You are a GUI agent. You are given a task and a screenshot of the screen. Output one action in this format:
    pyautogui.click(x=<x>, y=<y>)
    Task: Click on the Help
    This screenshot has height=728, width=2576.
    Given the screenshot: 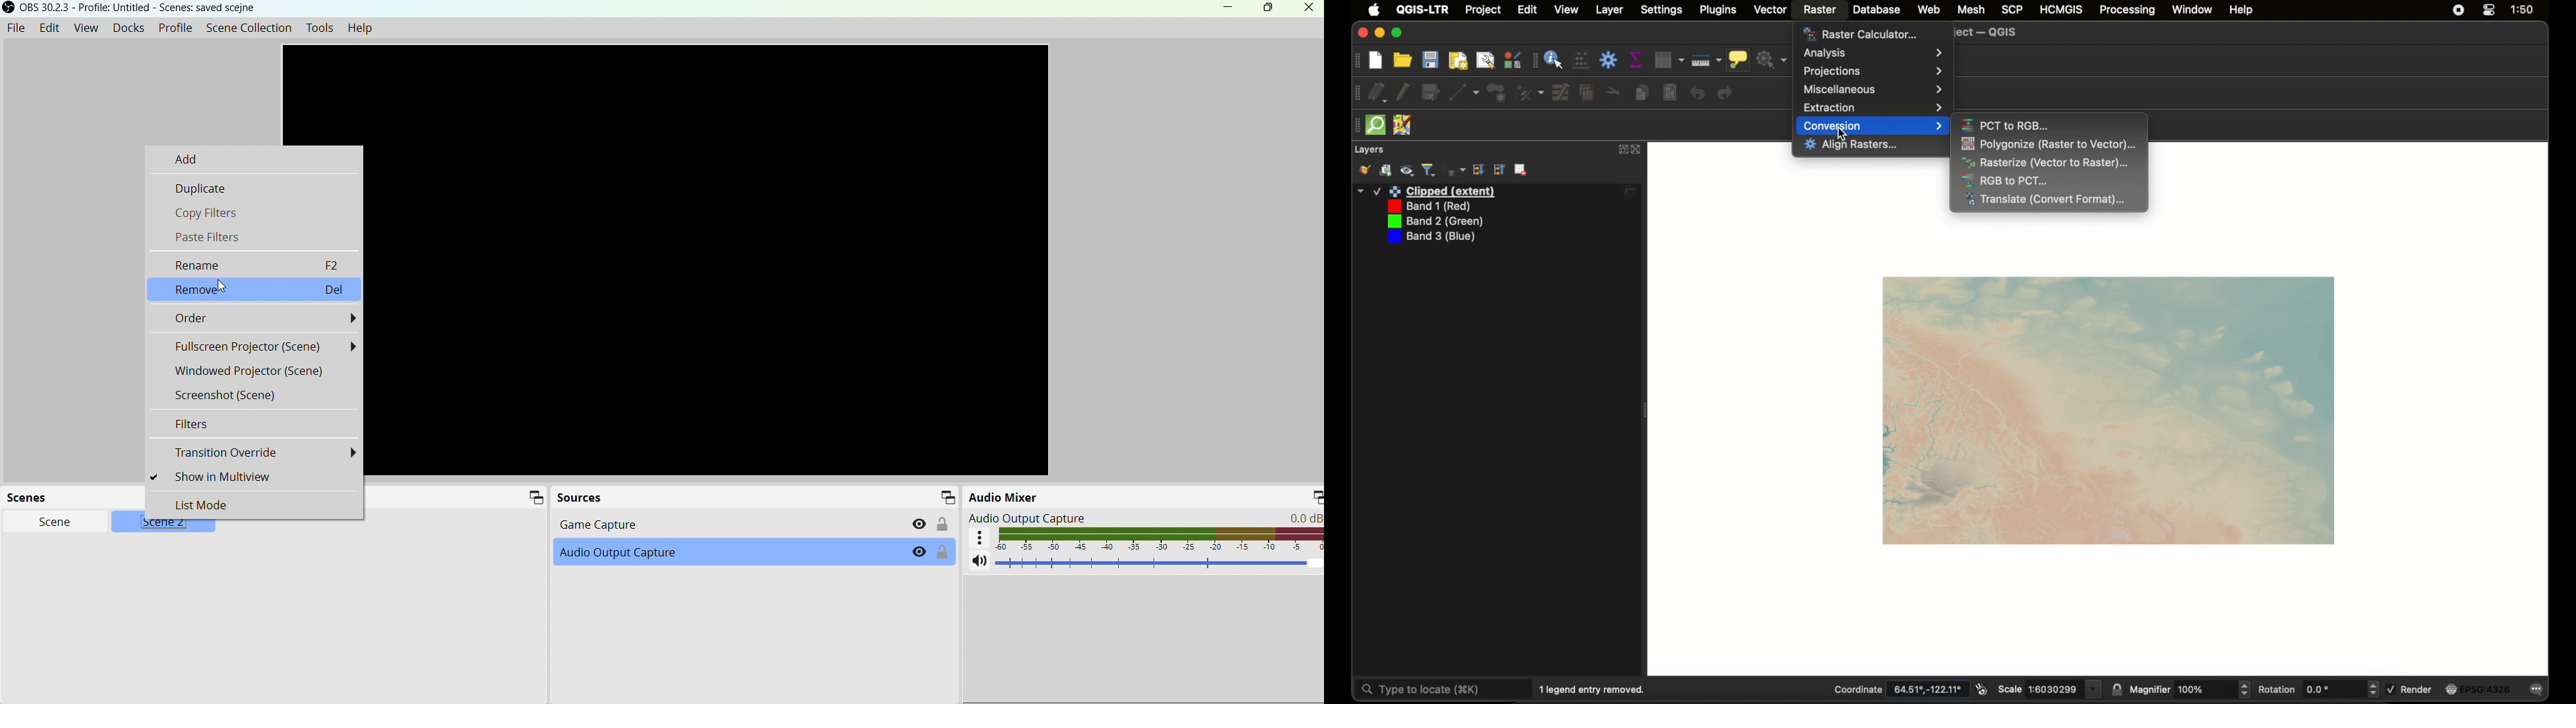 What is the action you would take?
    pyautogui.click(x=360, y=28)
    